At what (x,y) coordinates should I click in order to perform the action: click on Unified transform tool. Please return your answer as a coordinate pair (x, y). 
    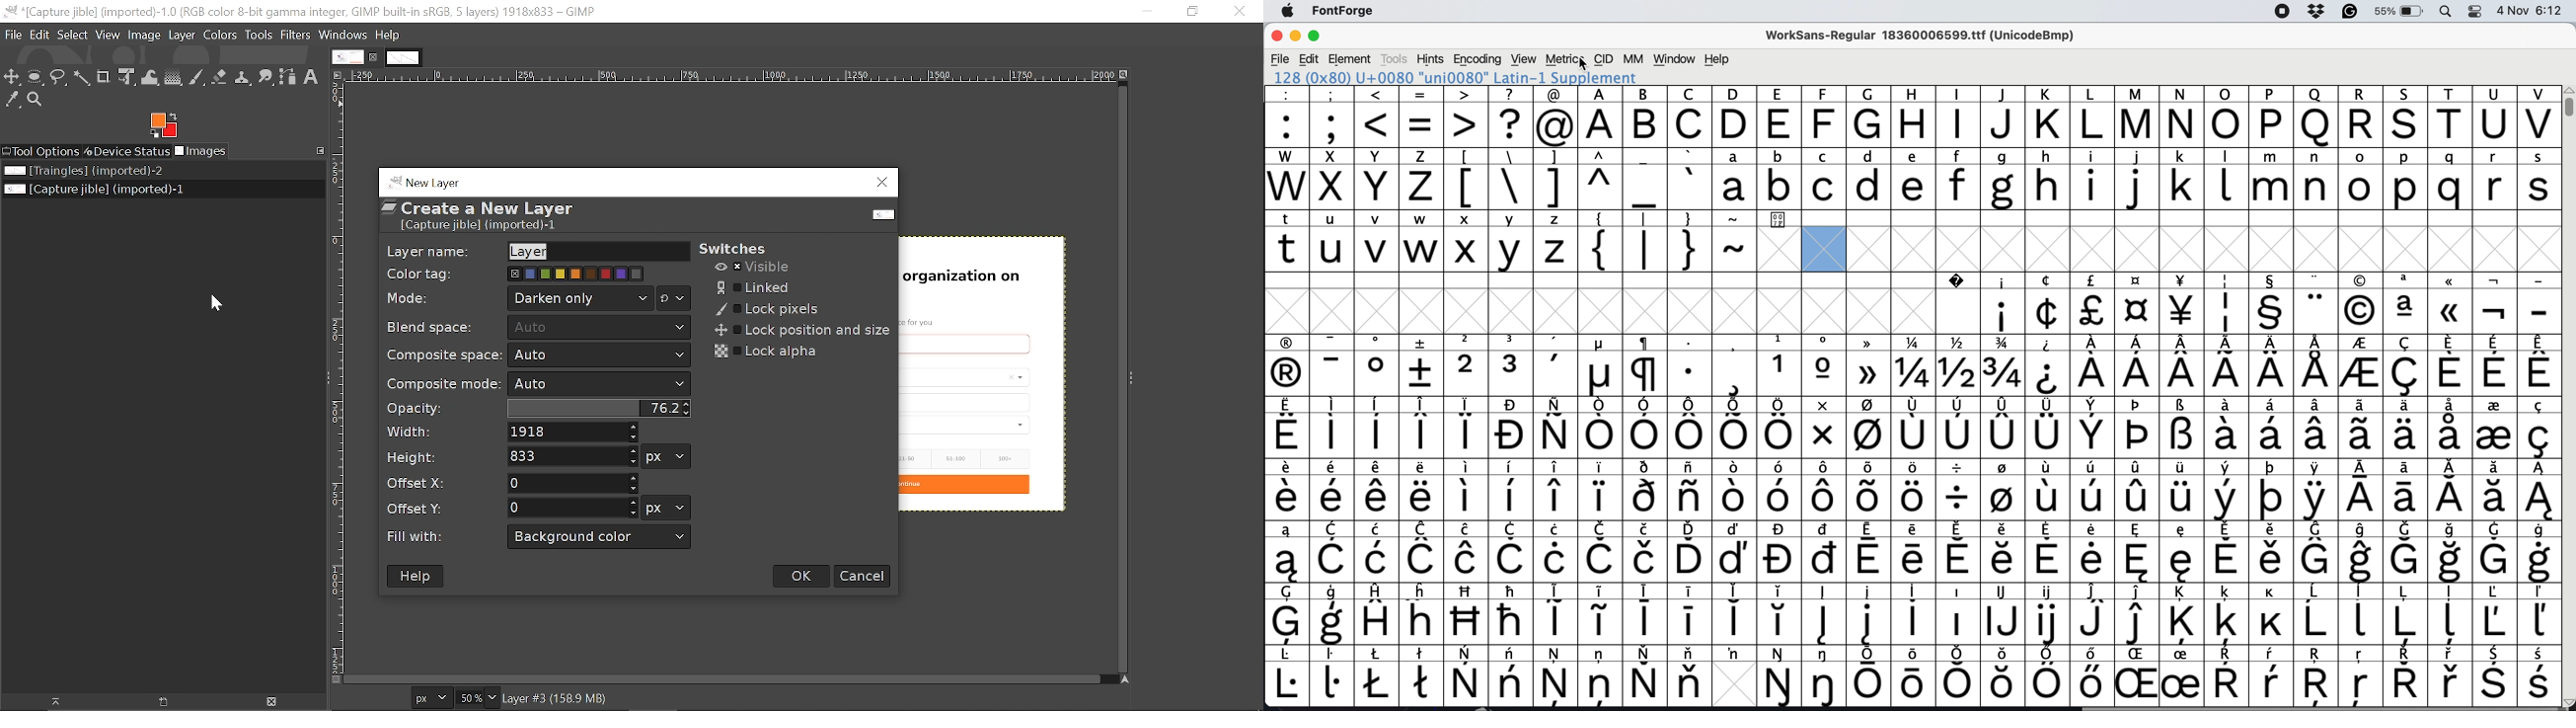
    Looking at the image, I should click on (126, 77).